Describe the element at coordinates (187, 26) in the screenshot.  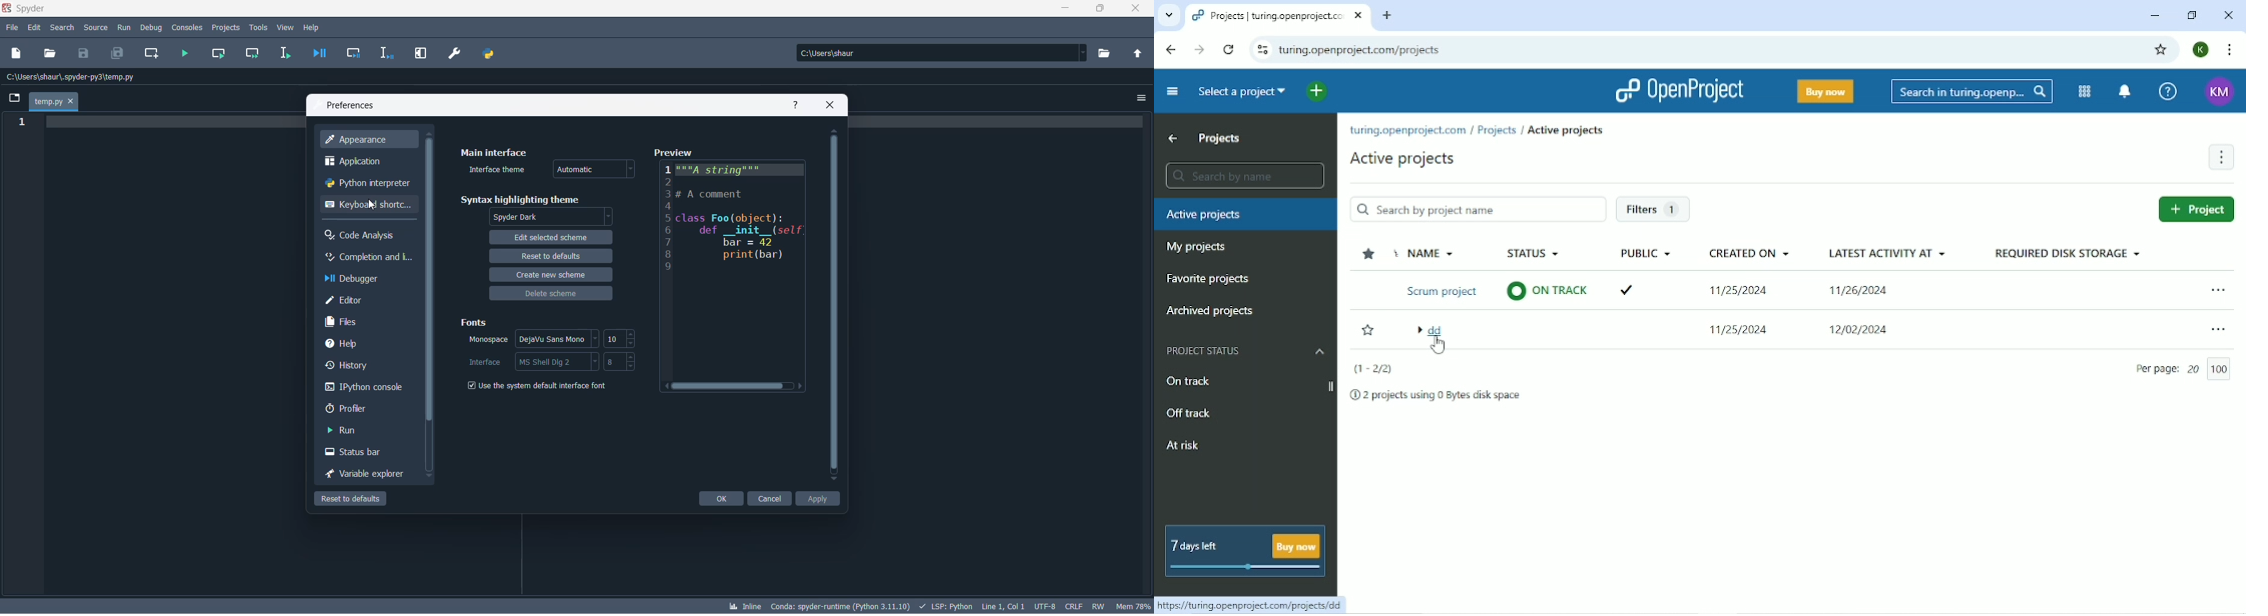
I see `consoles` at that location.